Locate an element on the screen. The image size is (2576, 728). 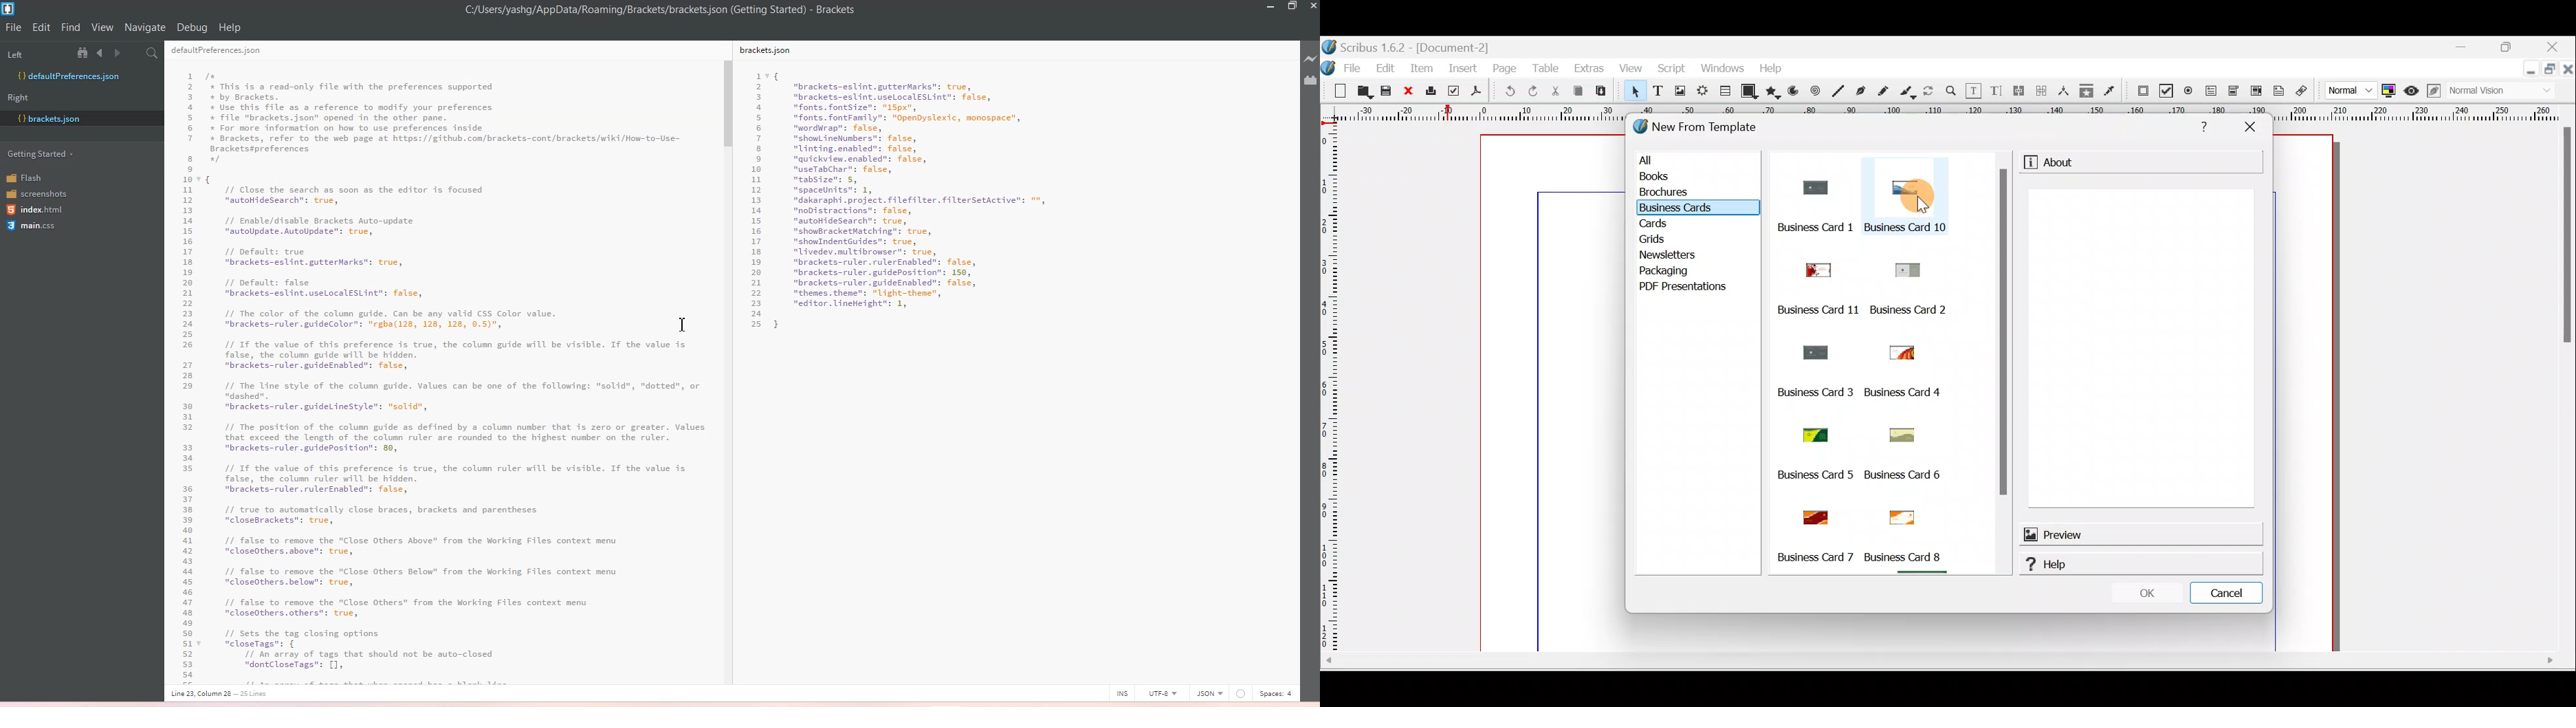
Print is located at coordinates (1431, 92).